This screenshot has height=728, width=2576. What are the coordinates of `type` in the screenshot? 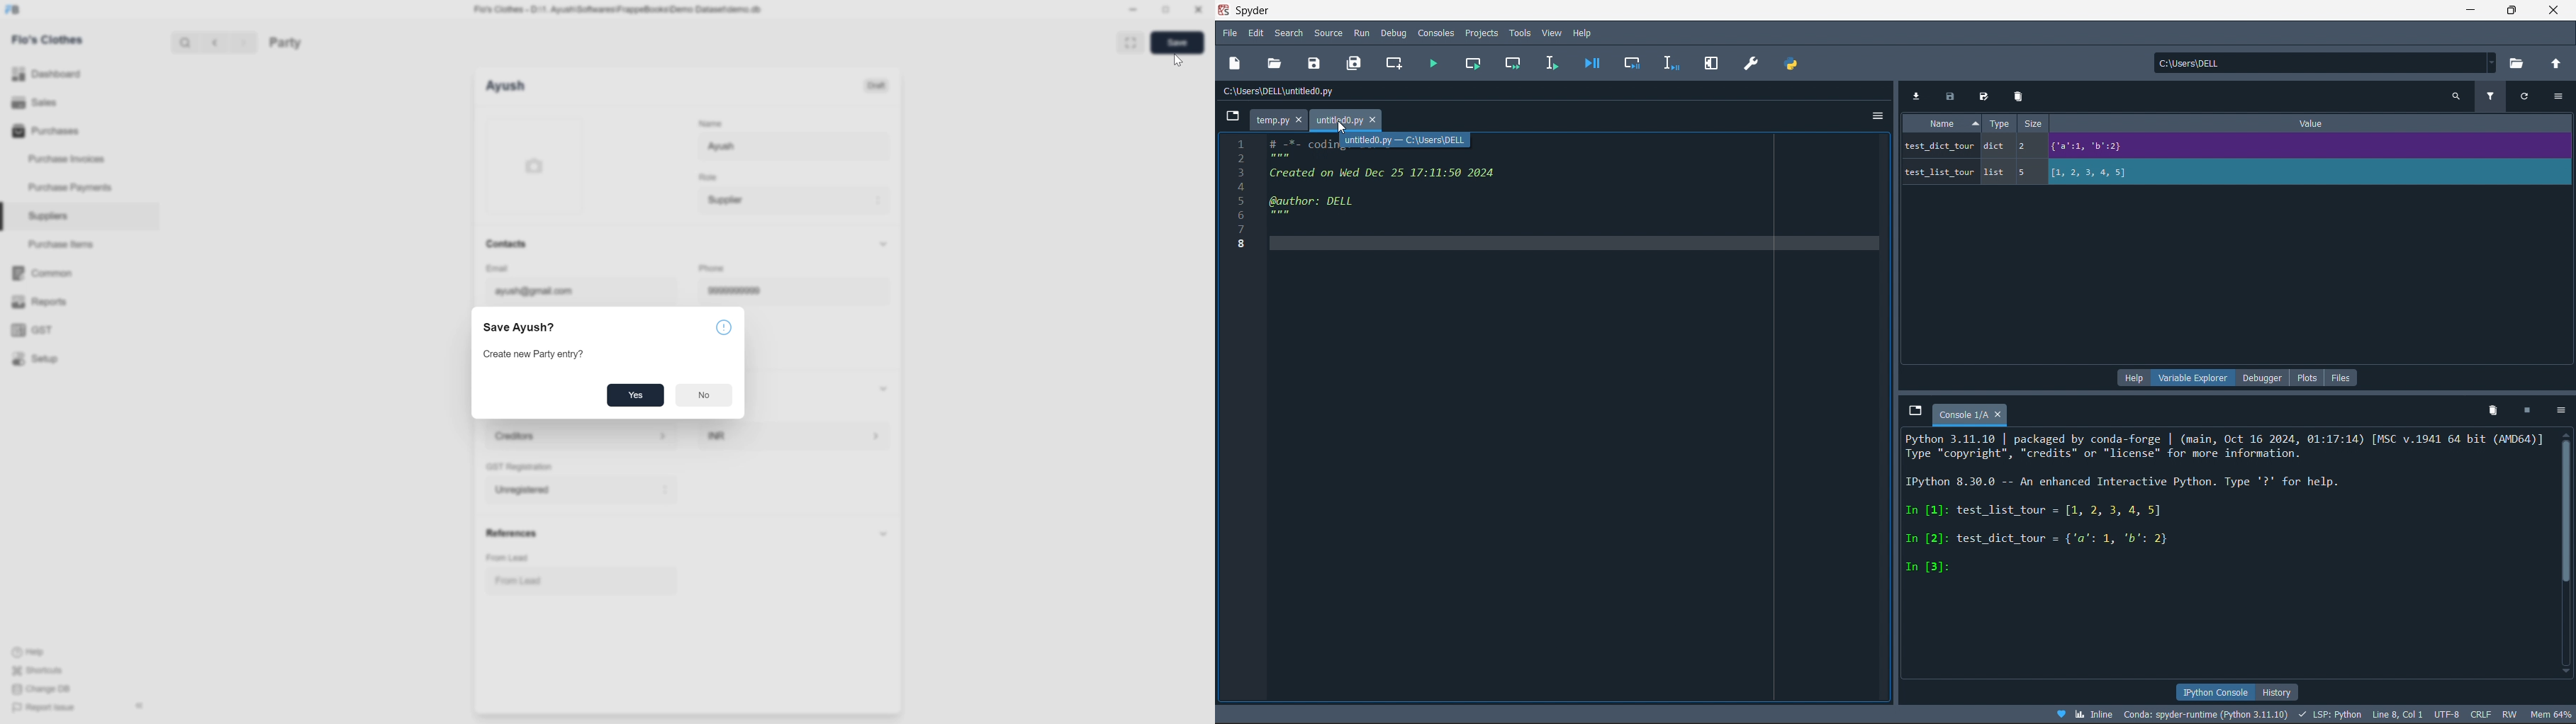 It's located at (2003, 124).